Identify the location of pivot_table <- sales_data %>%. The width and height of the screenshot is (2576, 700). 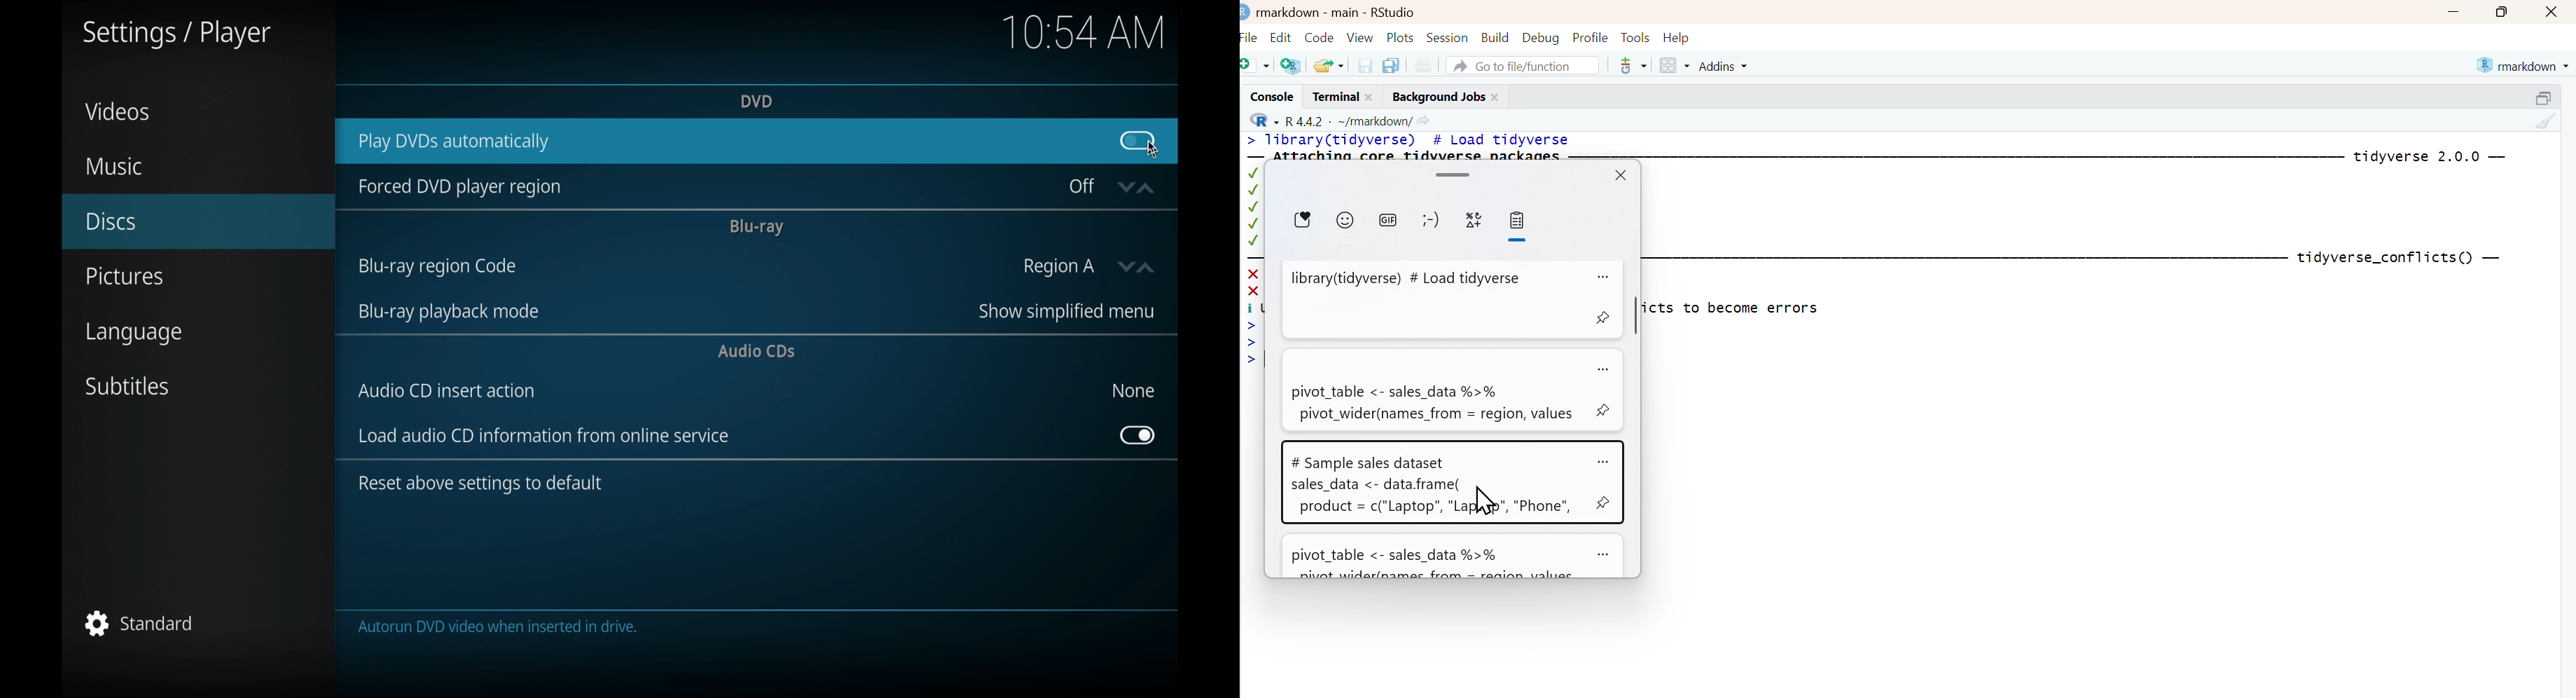
(1436, 557).